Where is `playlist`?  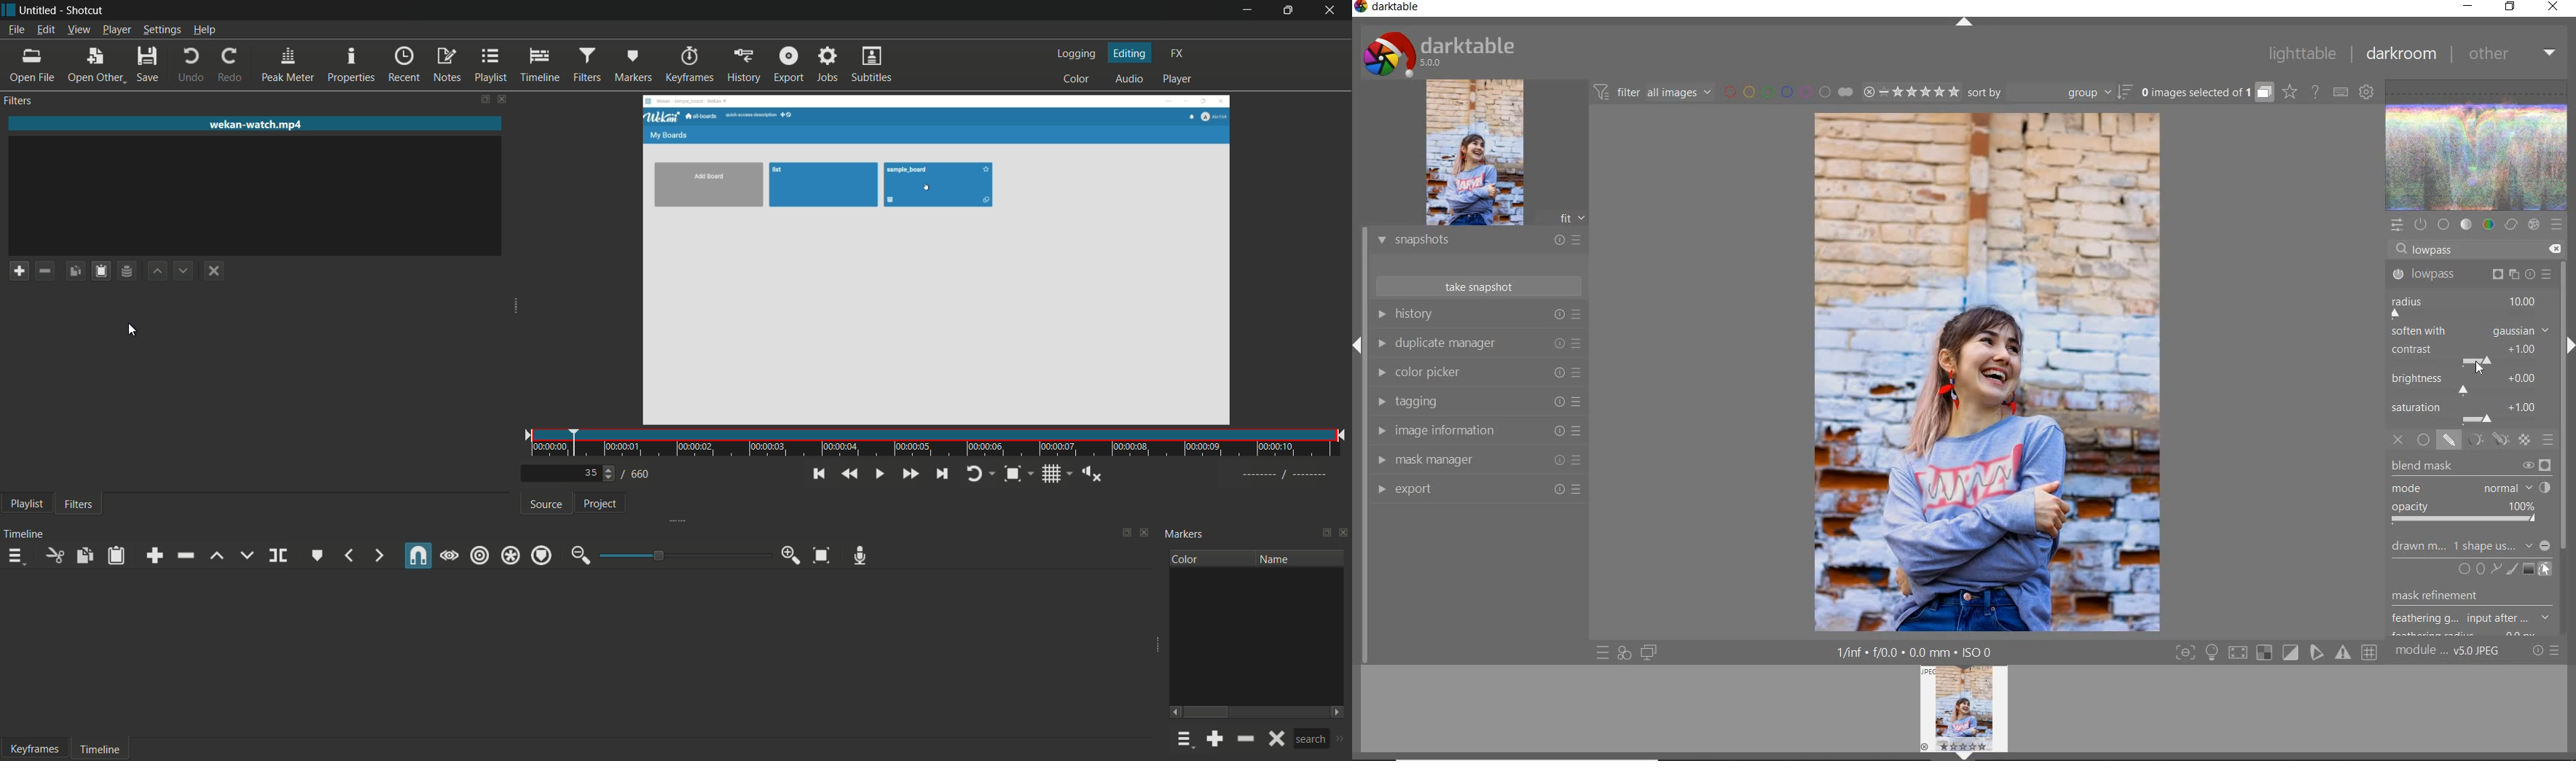 playlist is located at coordinates (489, 66).